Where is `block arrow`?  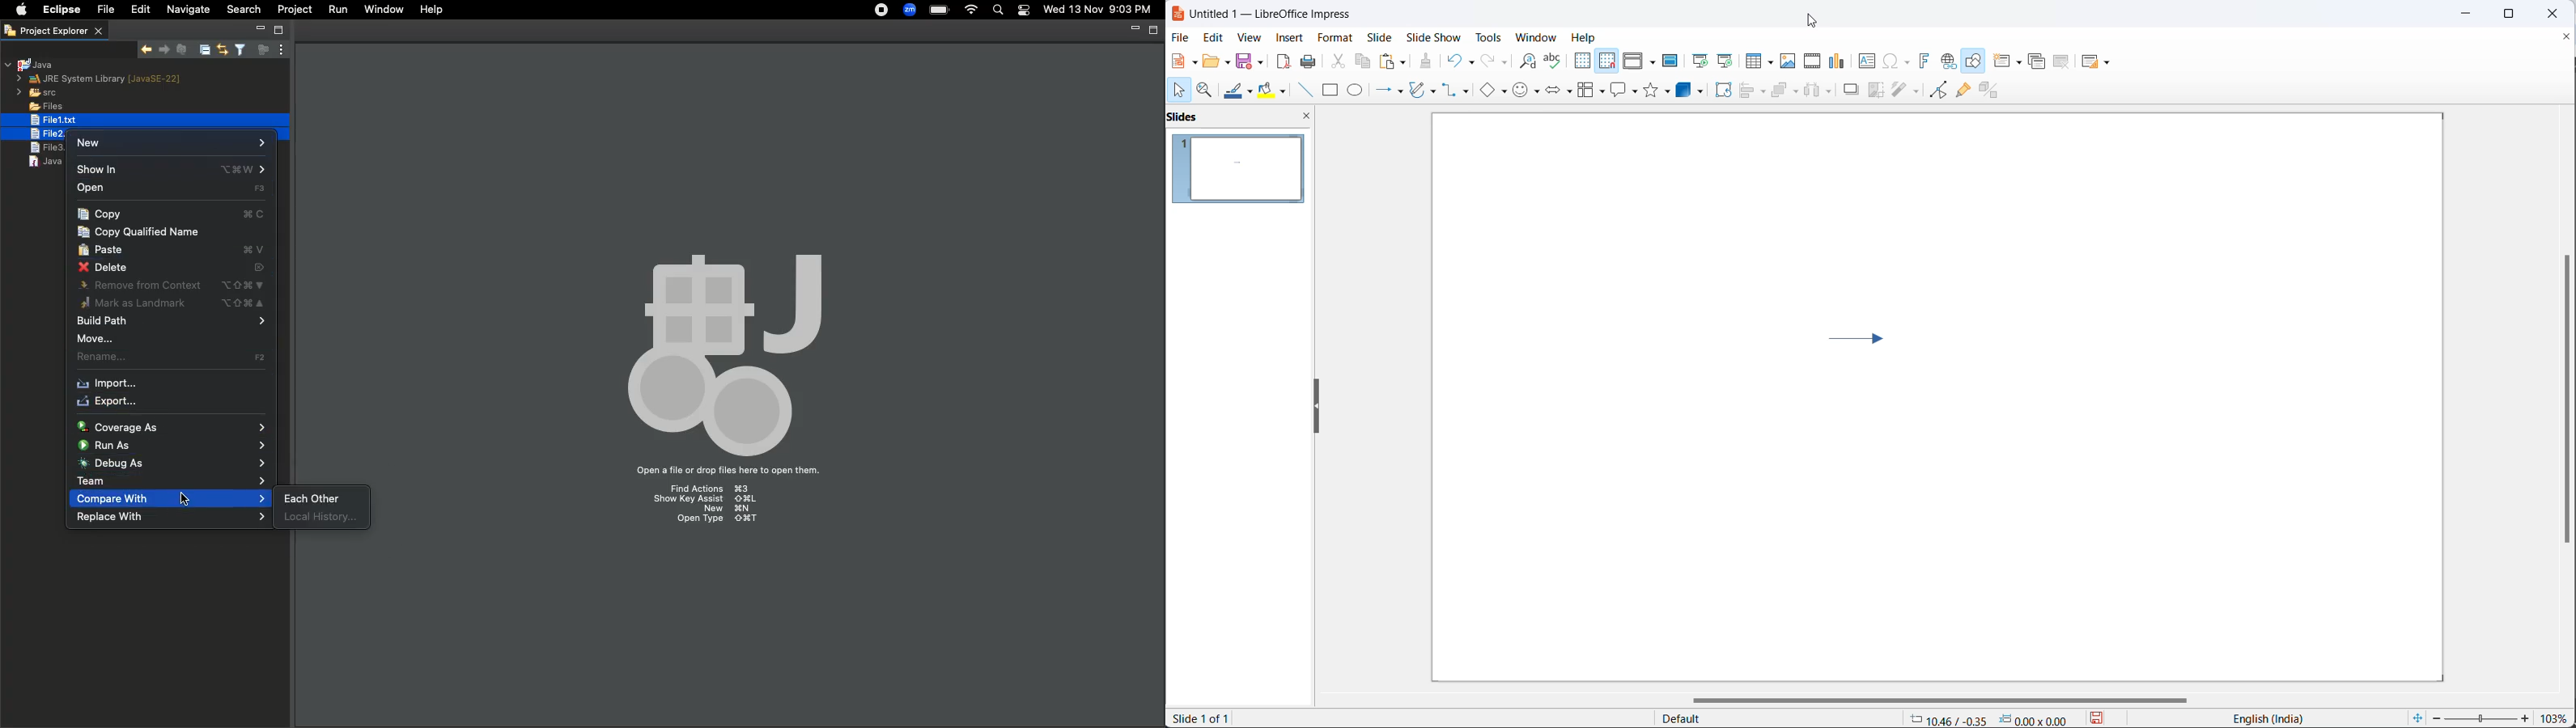
block arrow is located at coordinates (1556, 92).